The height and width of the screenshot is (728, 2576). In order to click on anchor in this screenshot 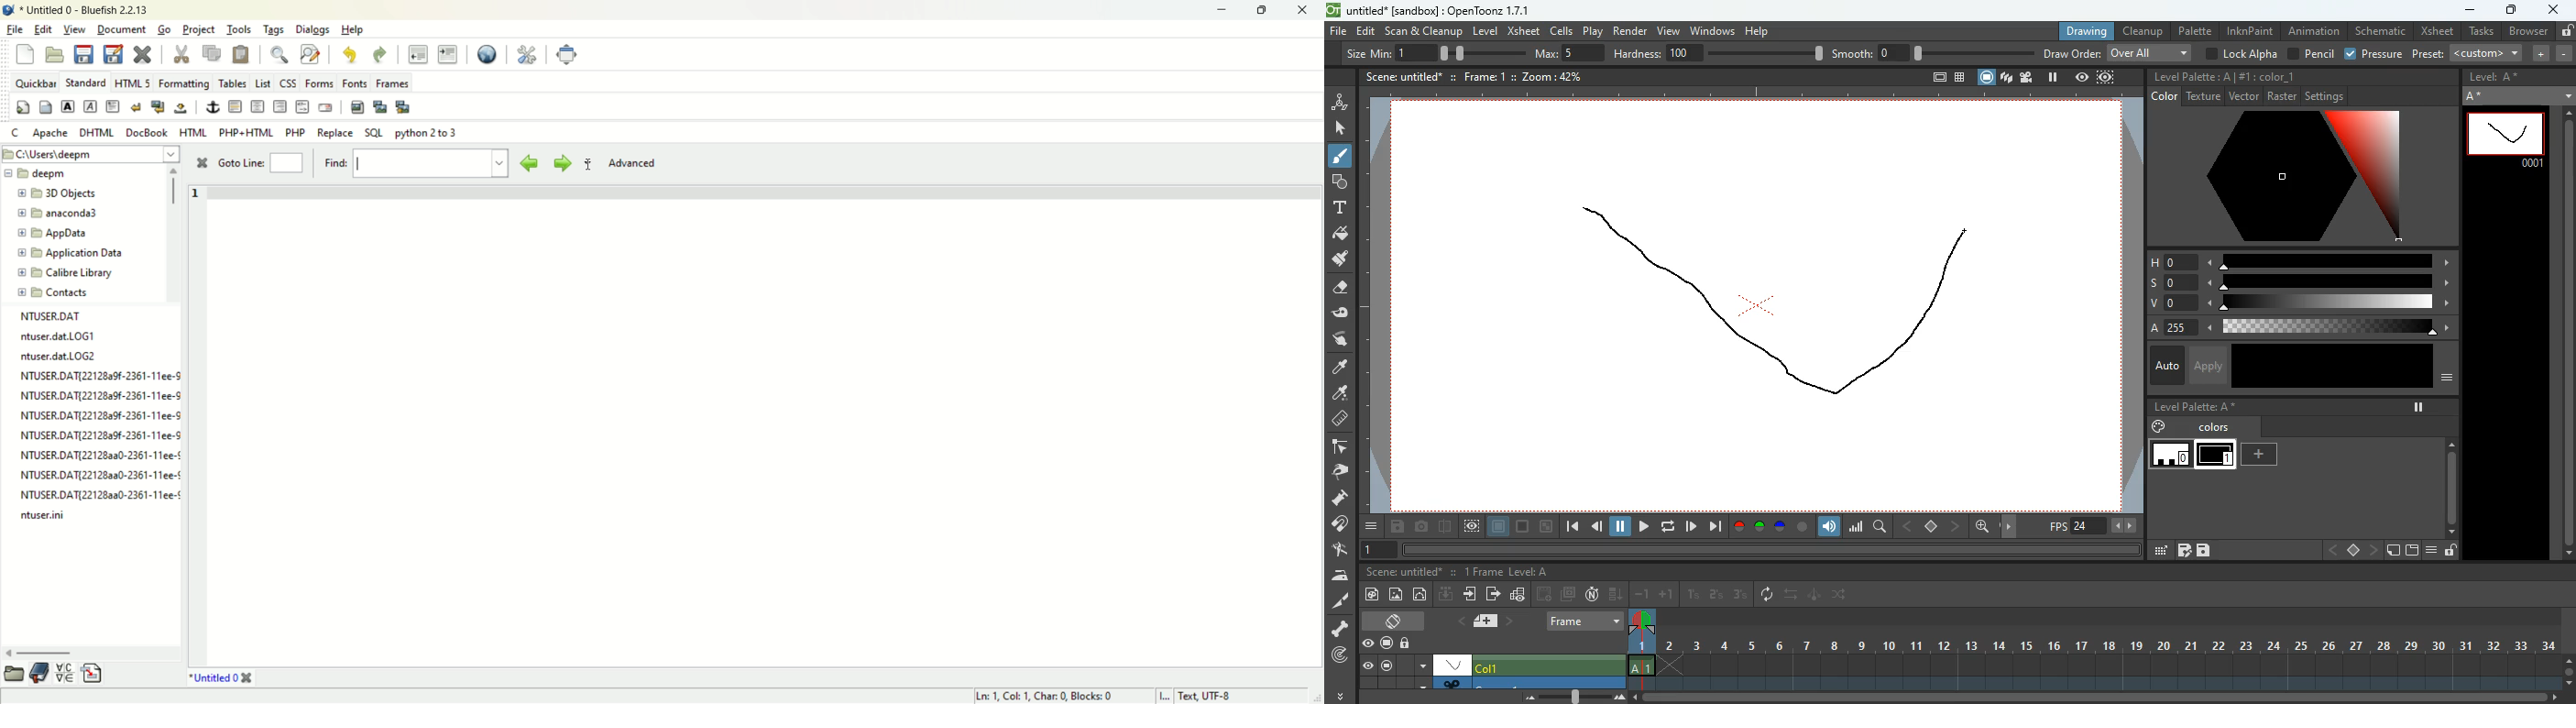, I will do `click(210, 108)`.